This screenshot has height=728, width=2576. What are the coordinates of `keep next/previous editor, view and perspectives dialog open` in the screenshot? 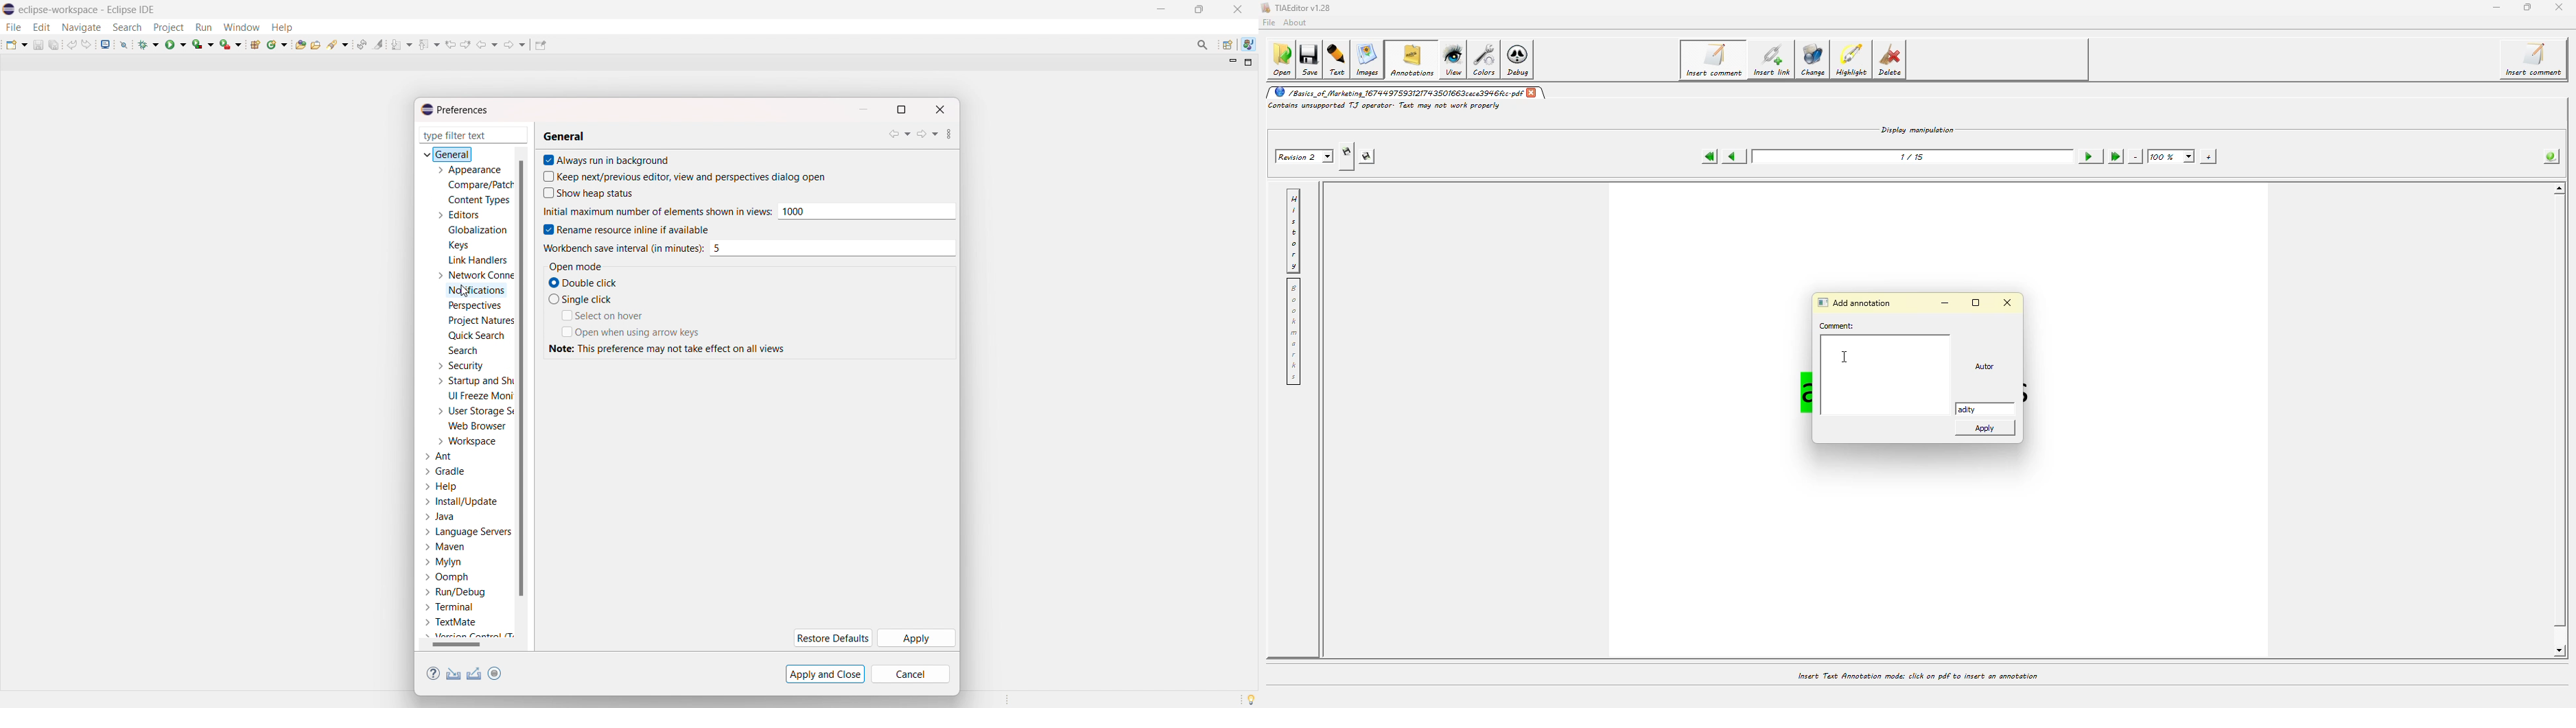 It's located at (692, 177).